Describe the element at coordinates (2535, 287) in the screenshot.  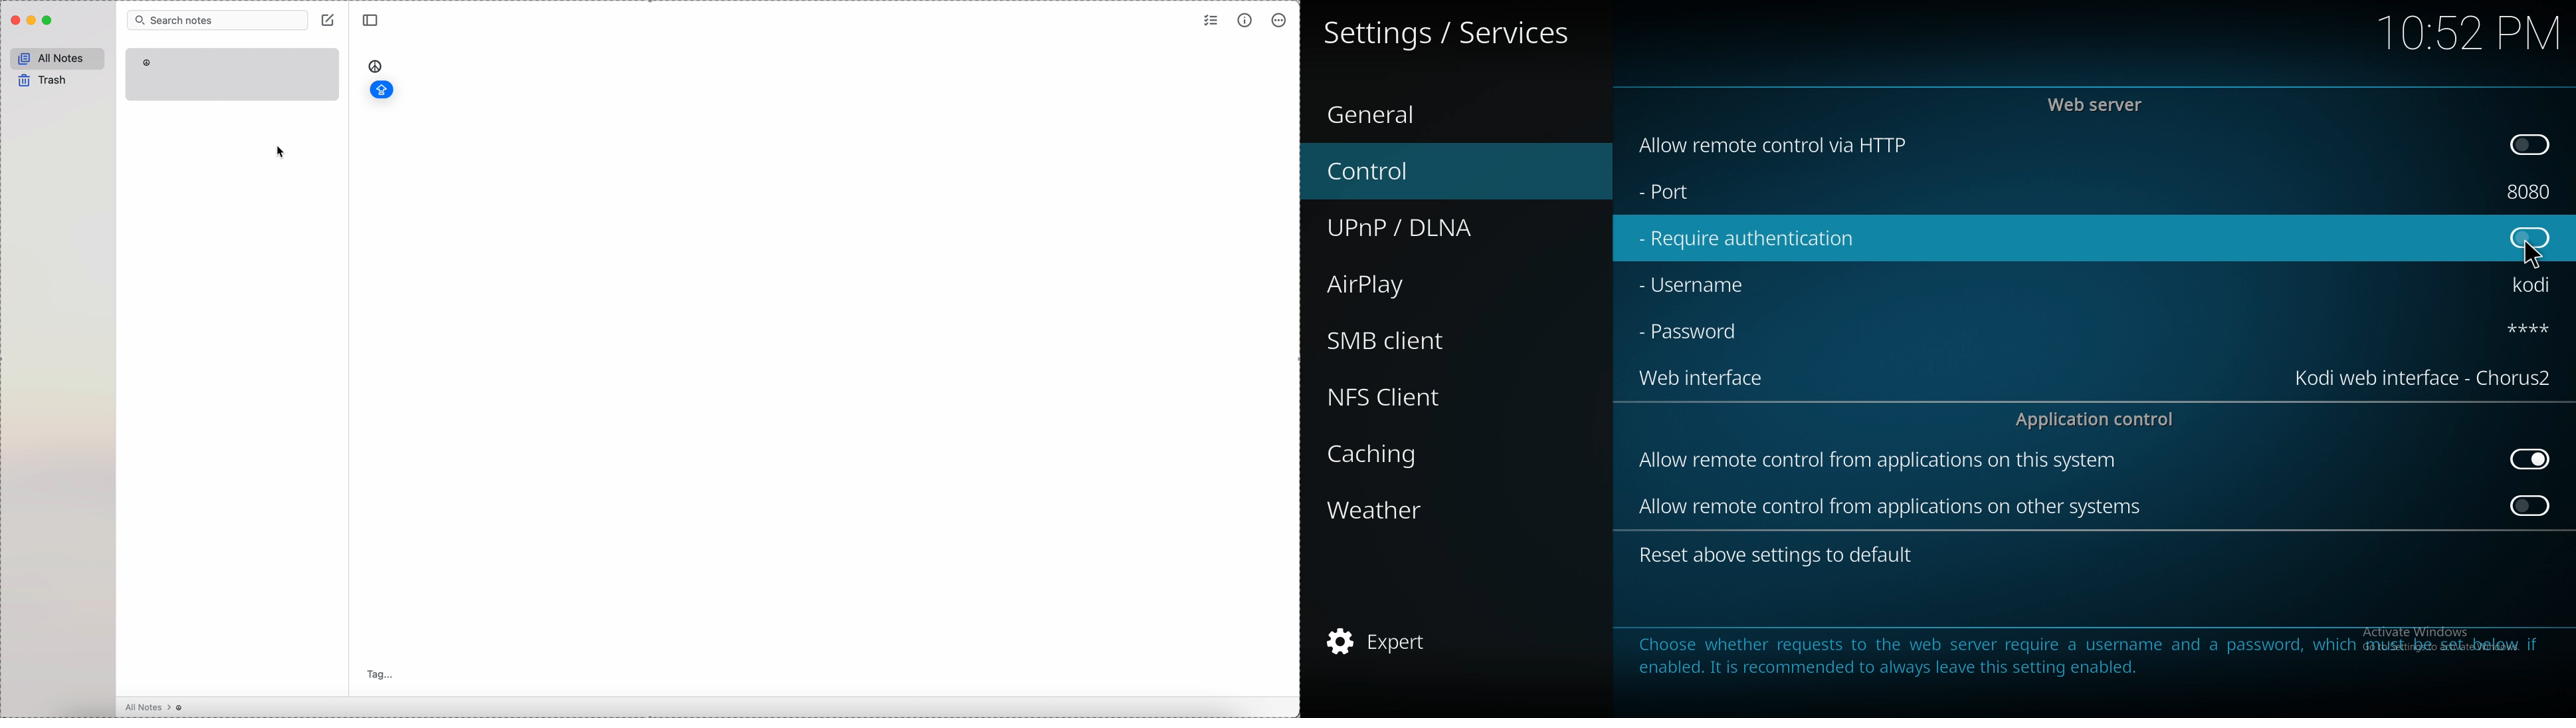
I see `username` at that location.